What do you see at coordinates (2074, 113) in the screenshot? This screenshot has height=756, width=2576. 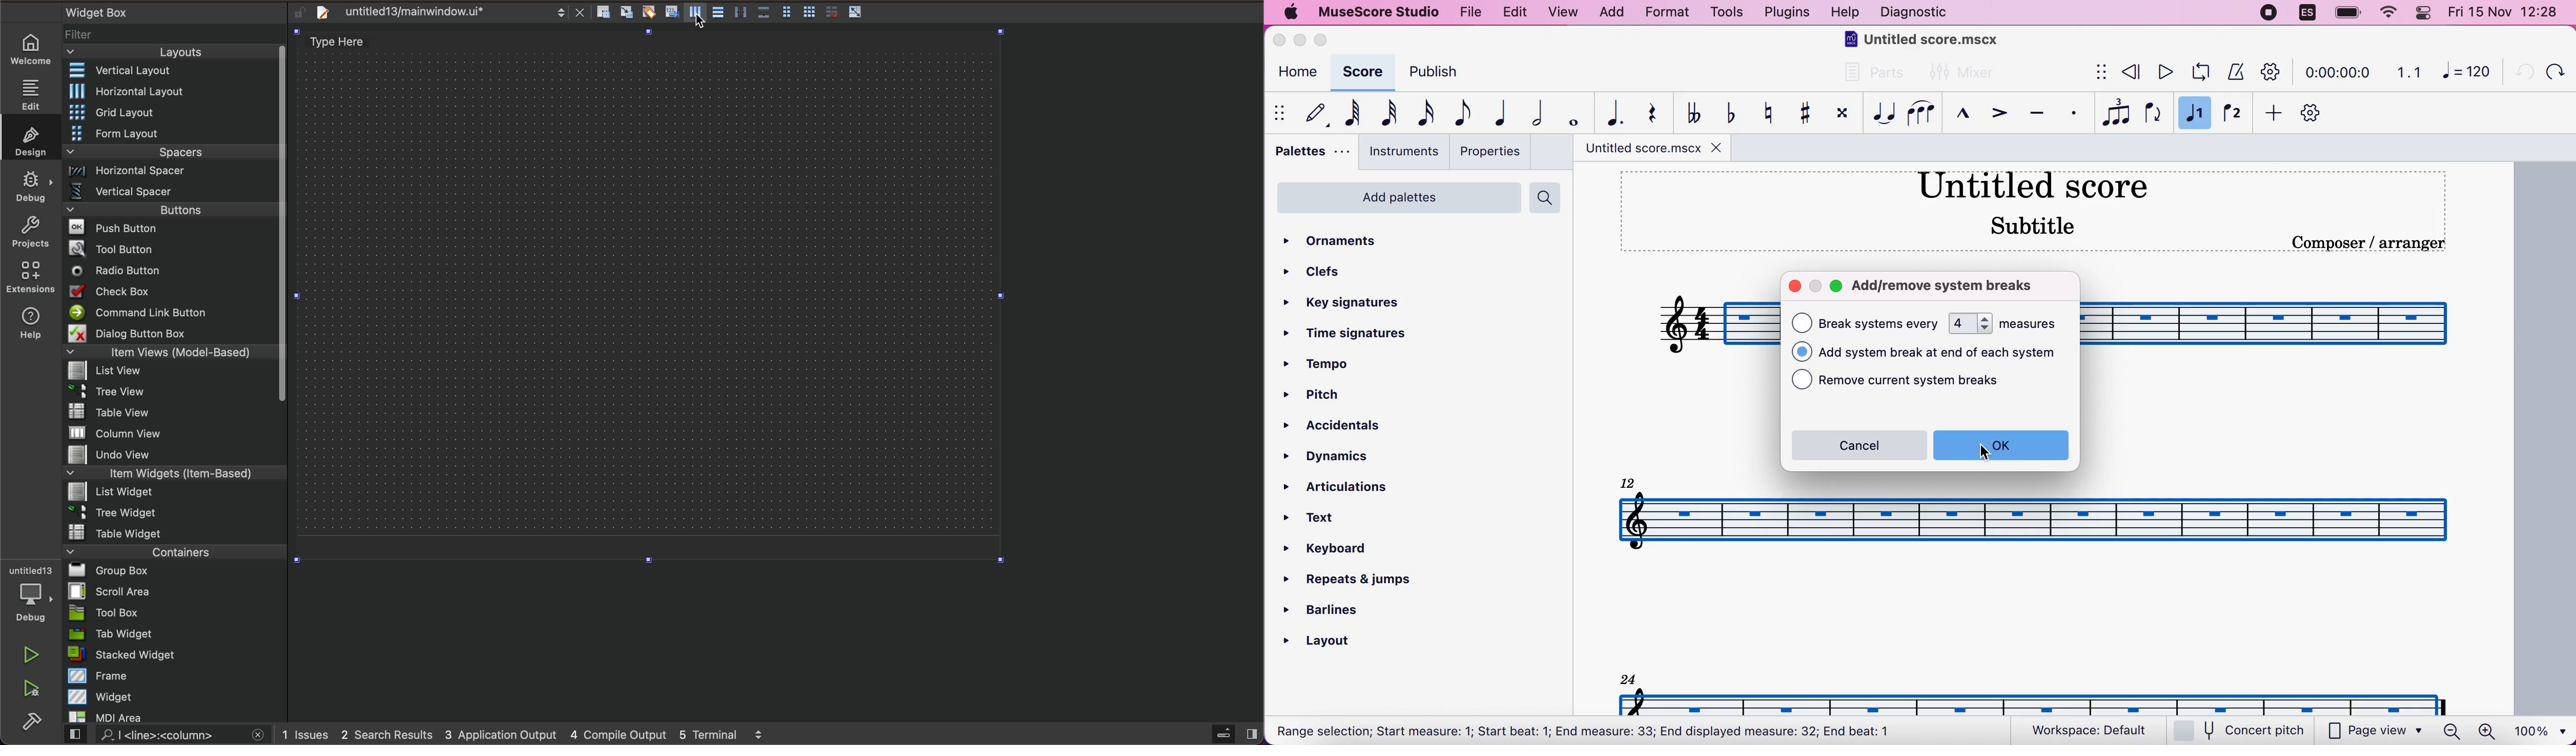 I see `staccato` at bounding box center [2074, 113].